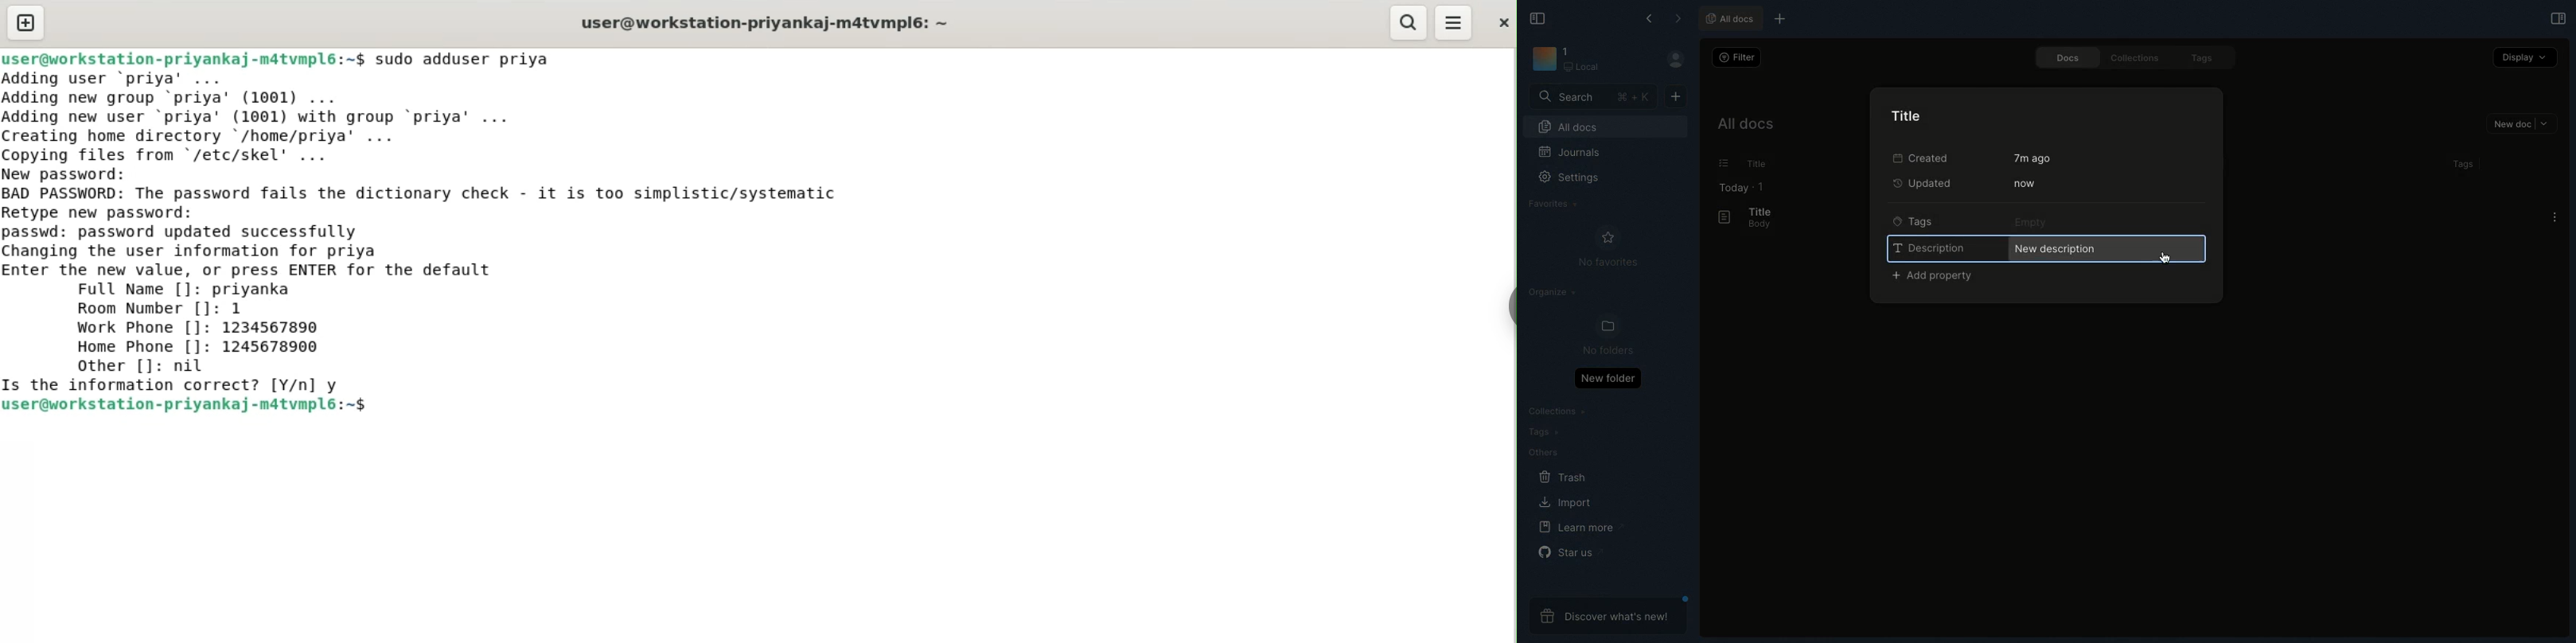 The width and height of the screenshot is (2576, 644). Describe the element at coordinates (1933, 277) in the screenshot. I see `Add property` at that location.